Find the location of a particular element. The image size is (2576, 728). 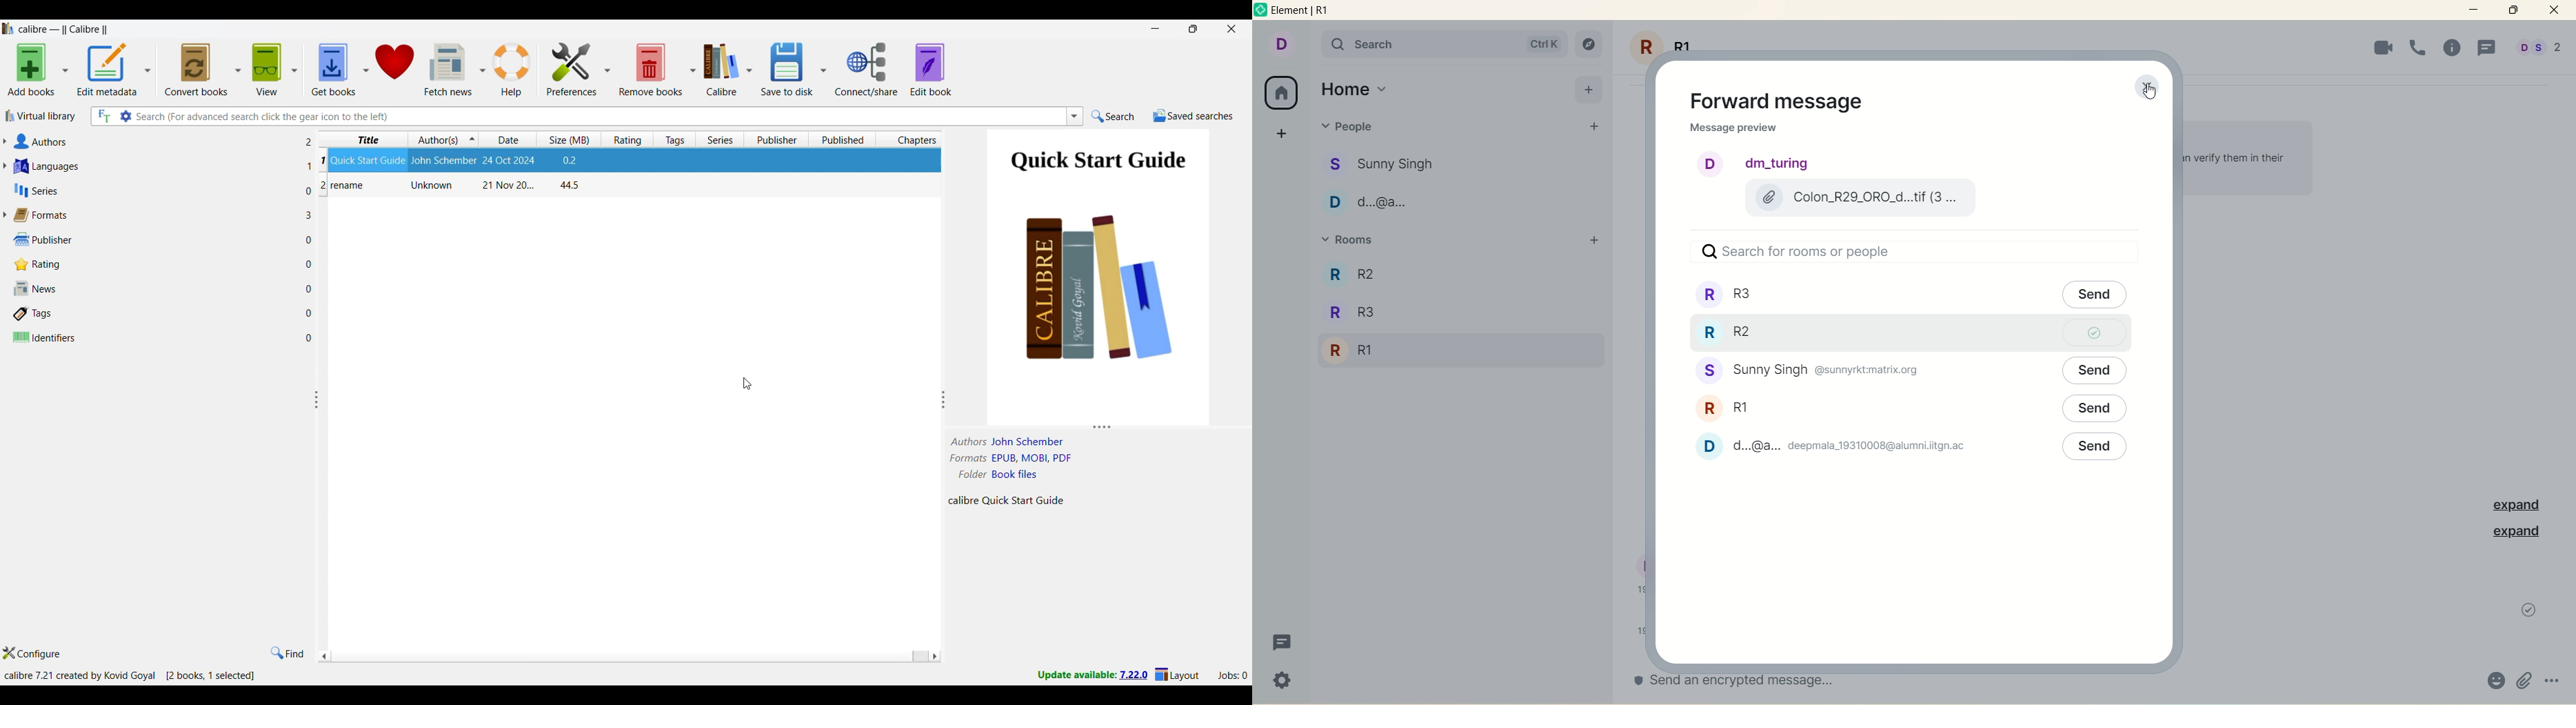

Advanced search is located at coordinates (126, 116).